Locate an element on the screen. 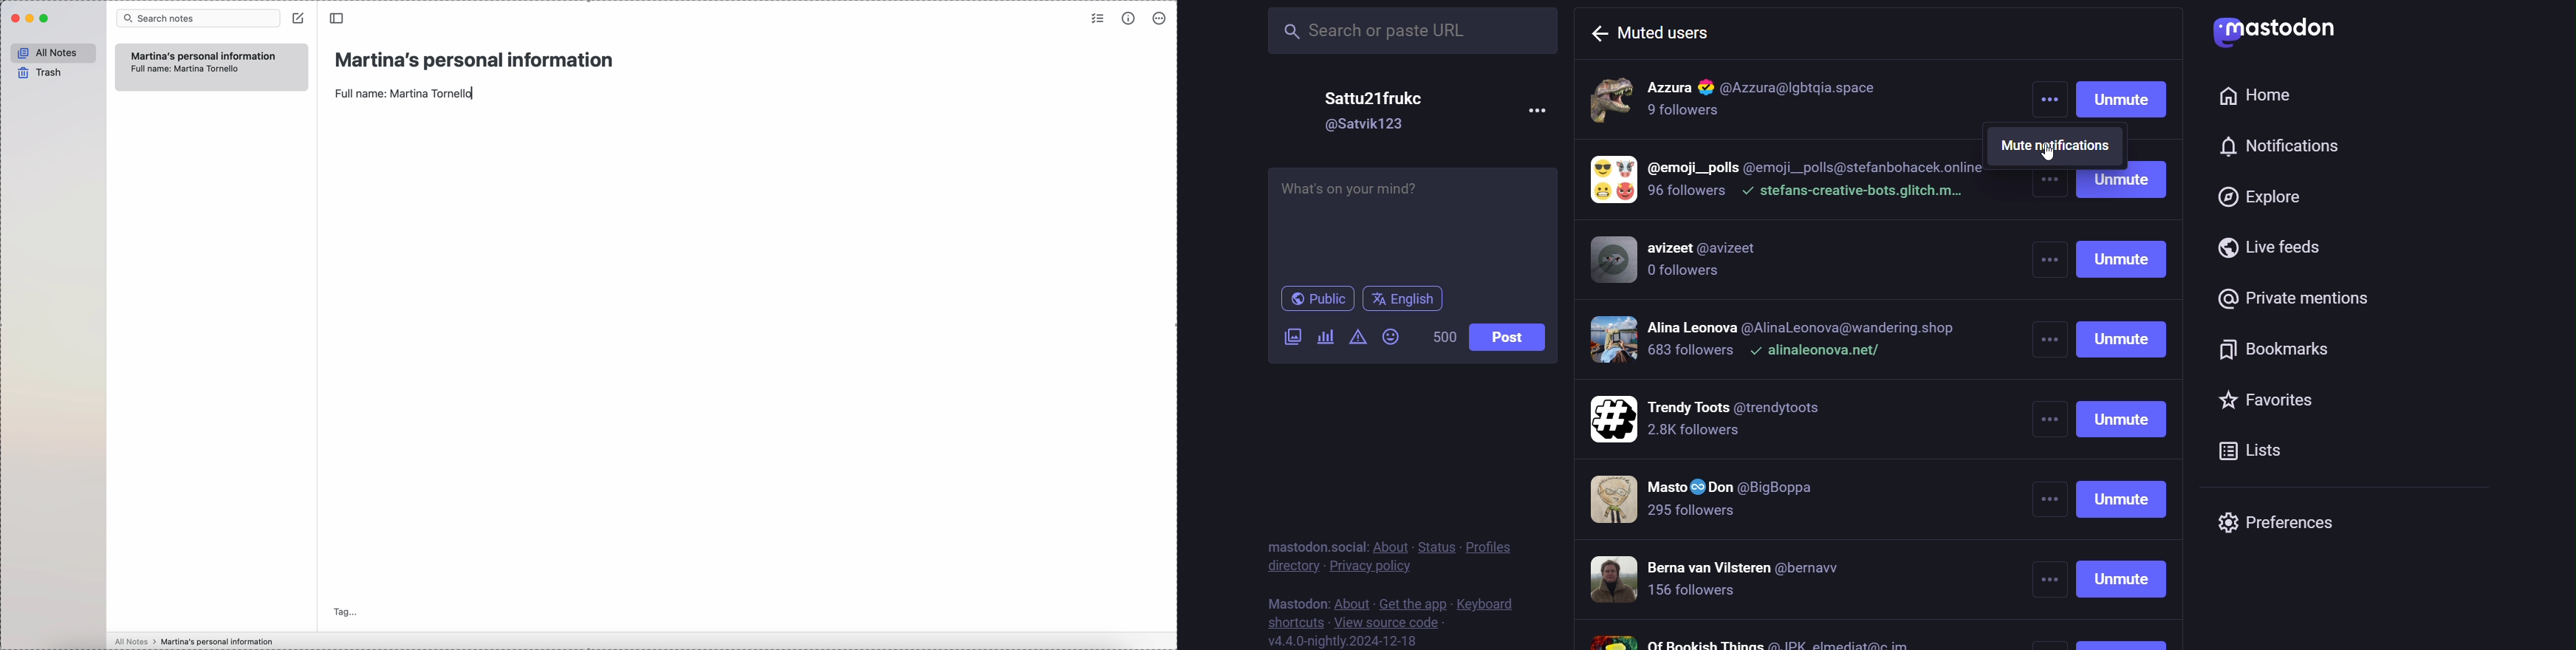 The image size is (2576, 672). id is located at coordinates (1366, 125).